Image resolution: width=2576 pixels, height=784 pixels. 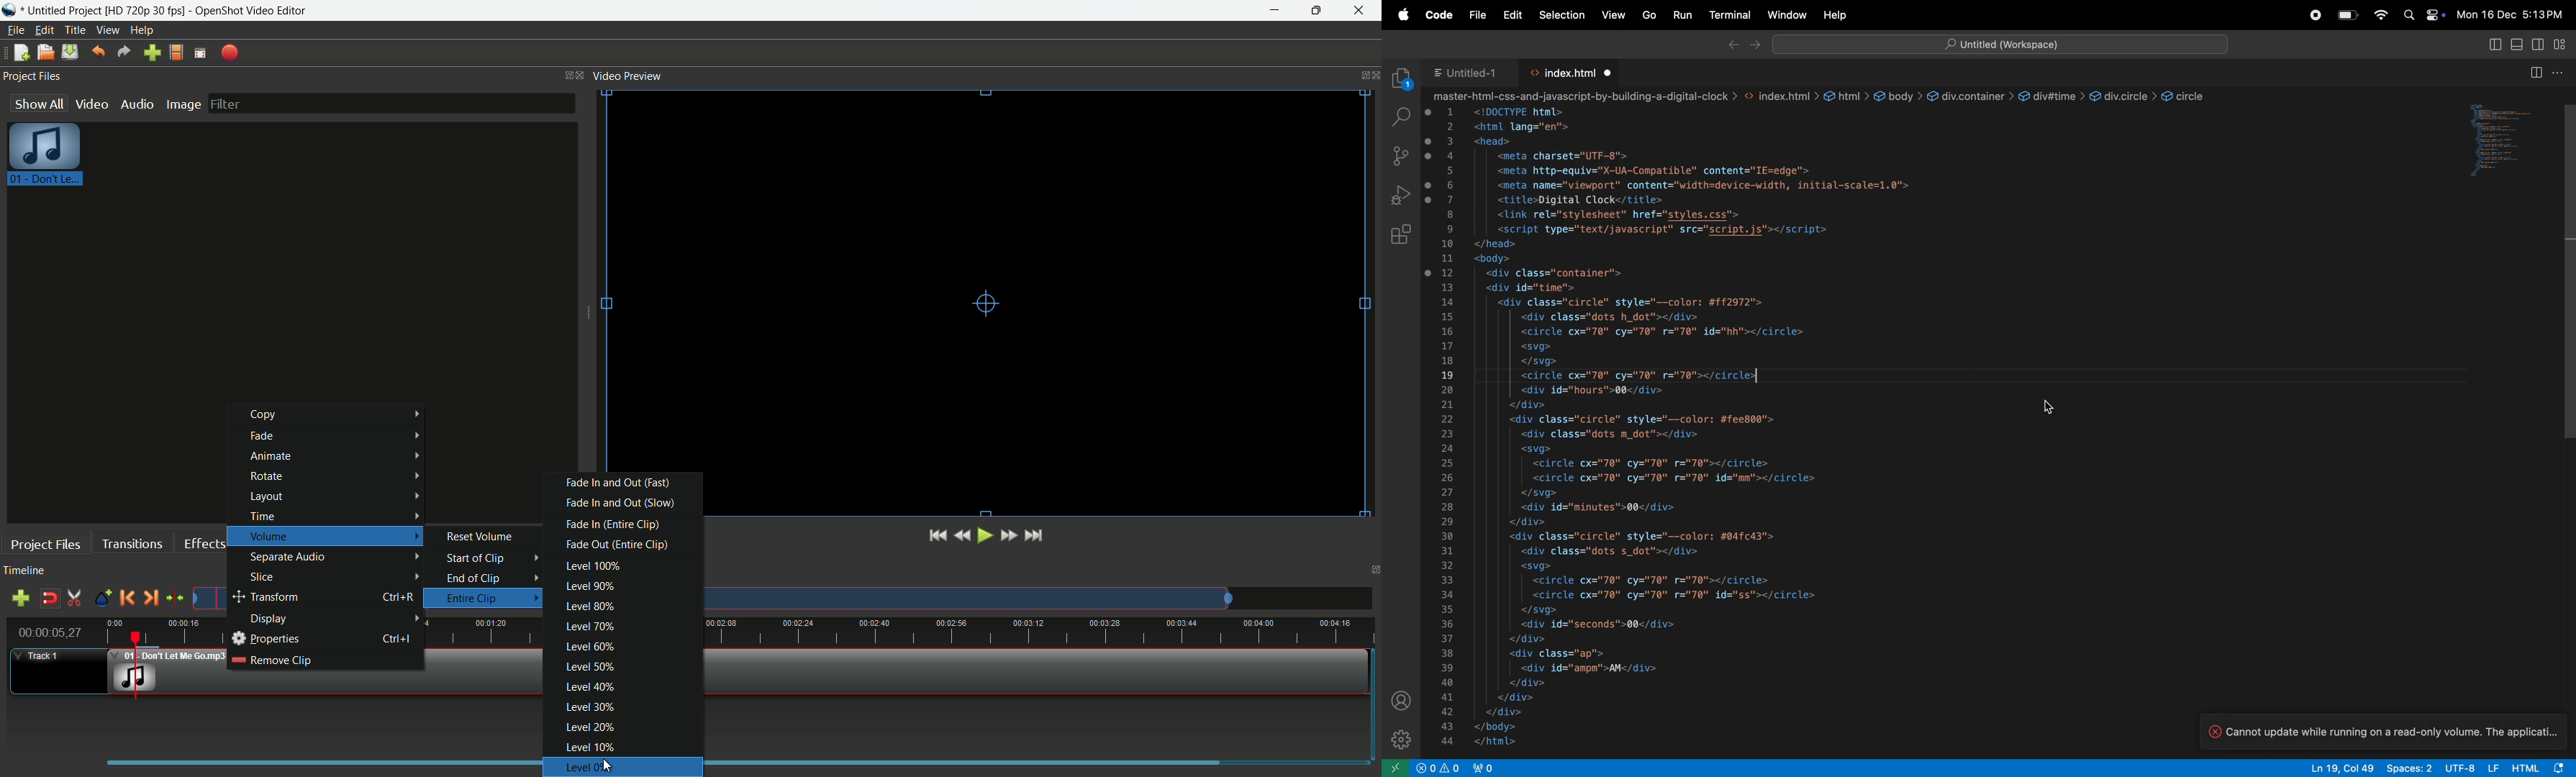 What do you see at coordinates (591, 668) in the screenshot?
I see `level 50%` at bounding box center [591, 668].